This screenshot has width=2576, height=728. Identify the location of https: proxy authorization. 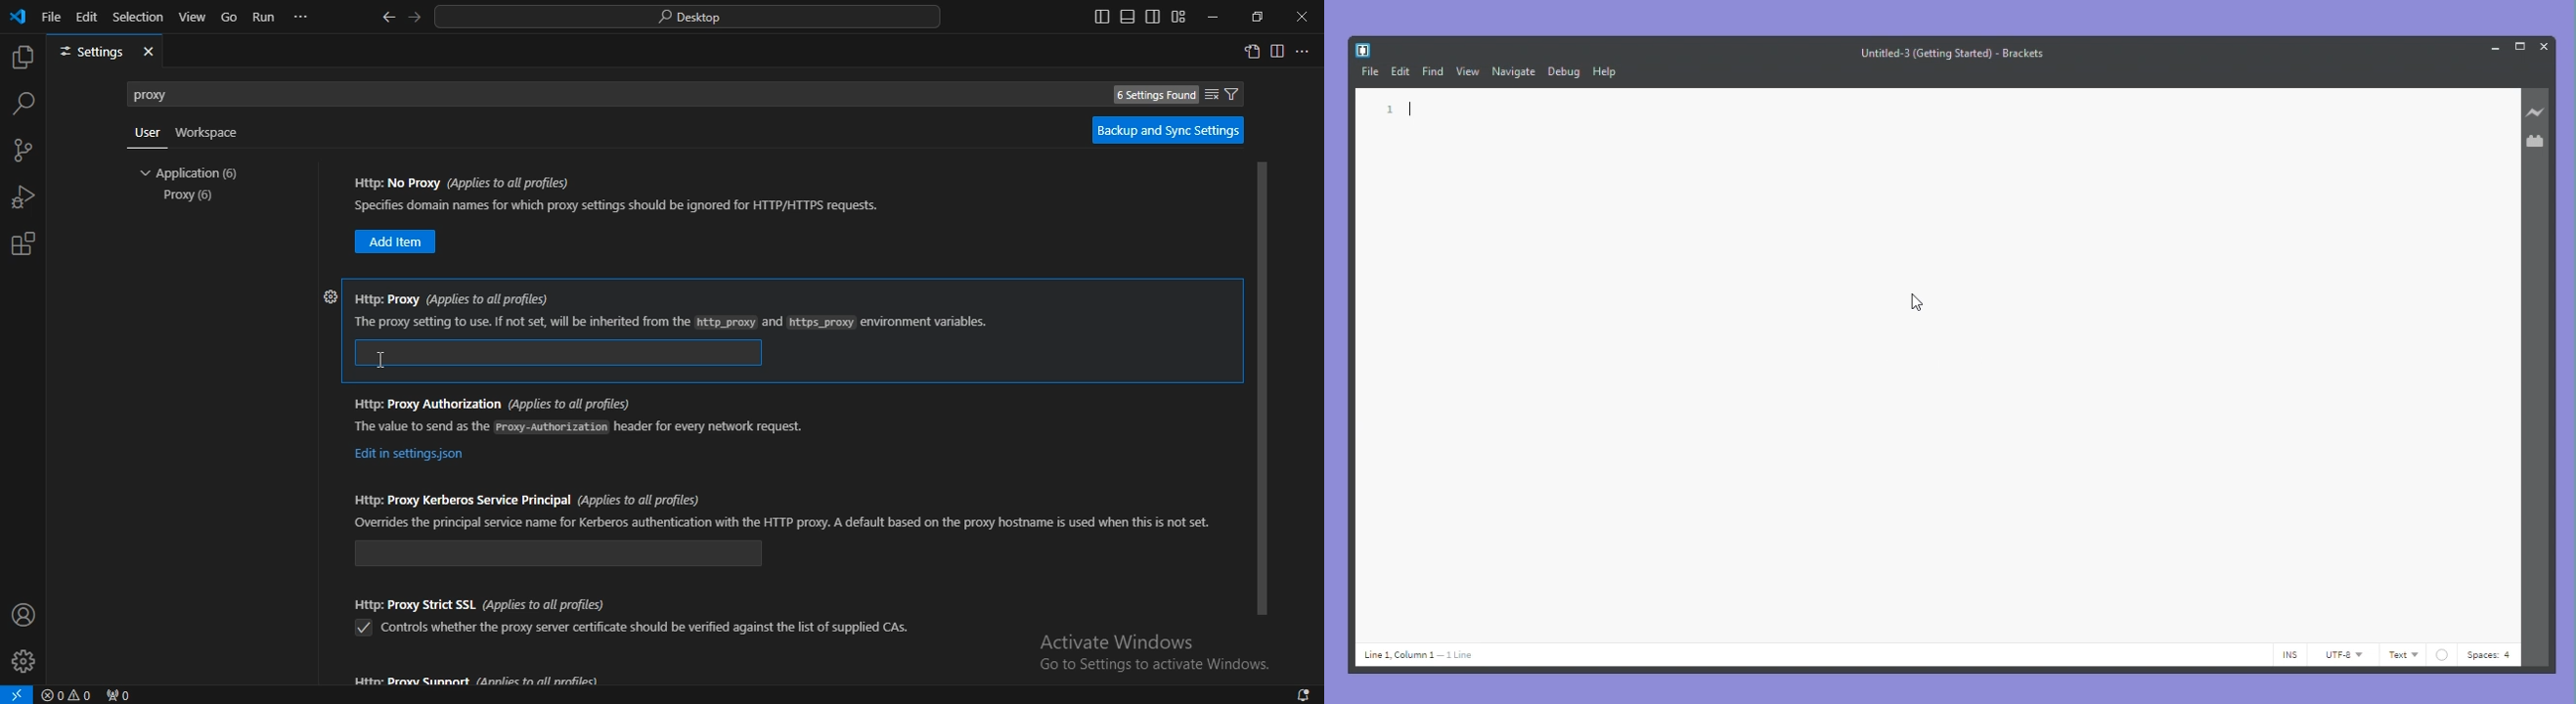
(410, 455).